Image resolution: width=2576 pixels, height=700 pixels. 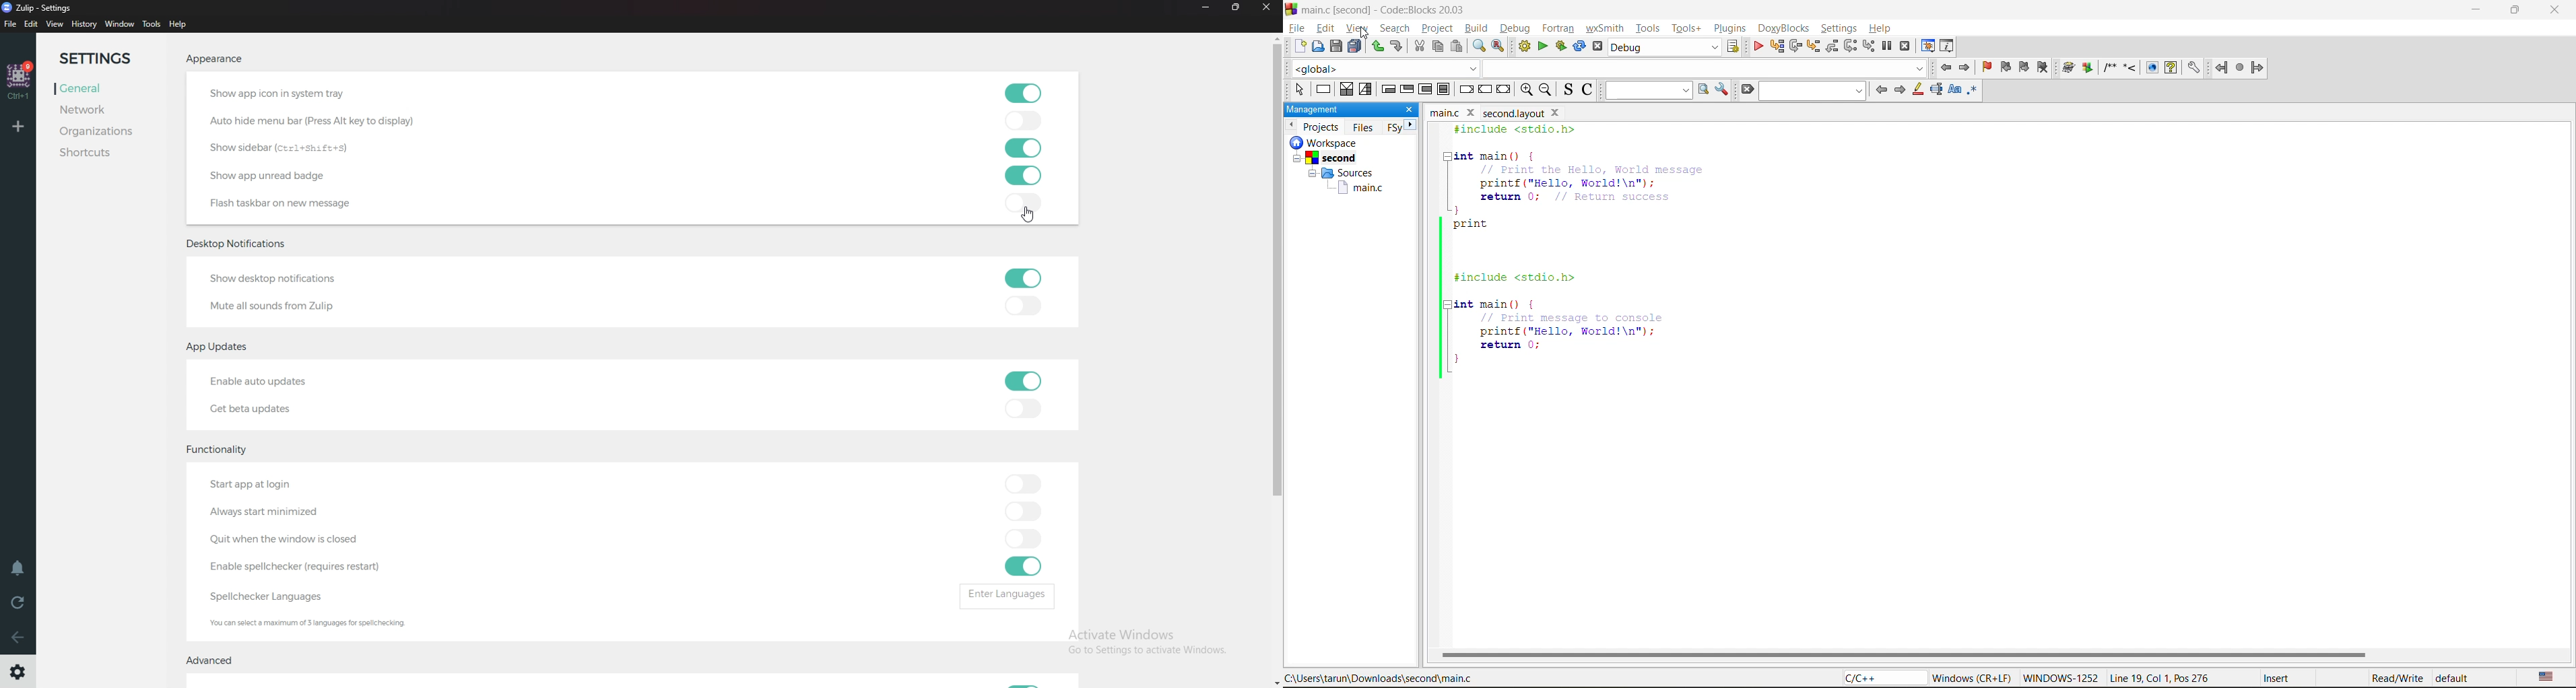 I want to click on close, so click(x=1411, y=110).